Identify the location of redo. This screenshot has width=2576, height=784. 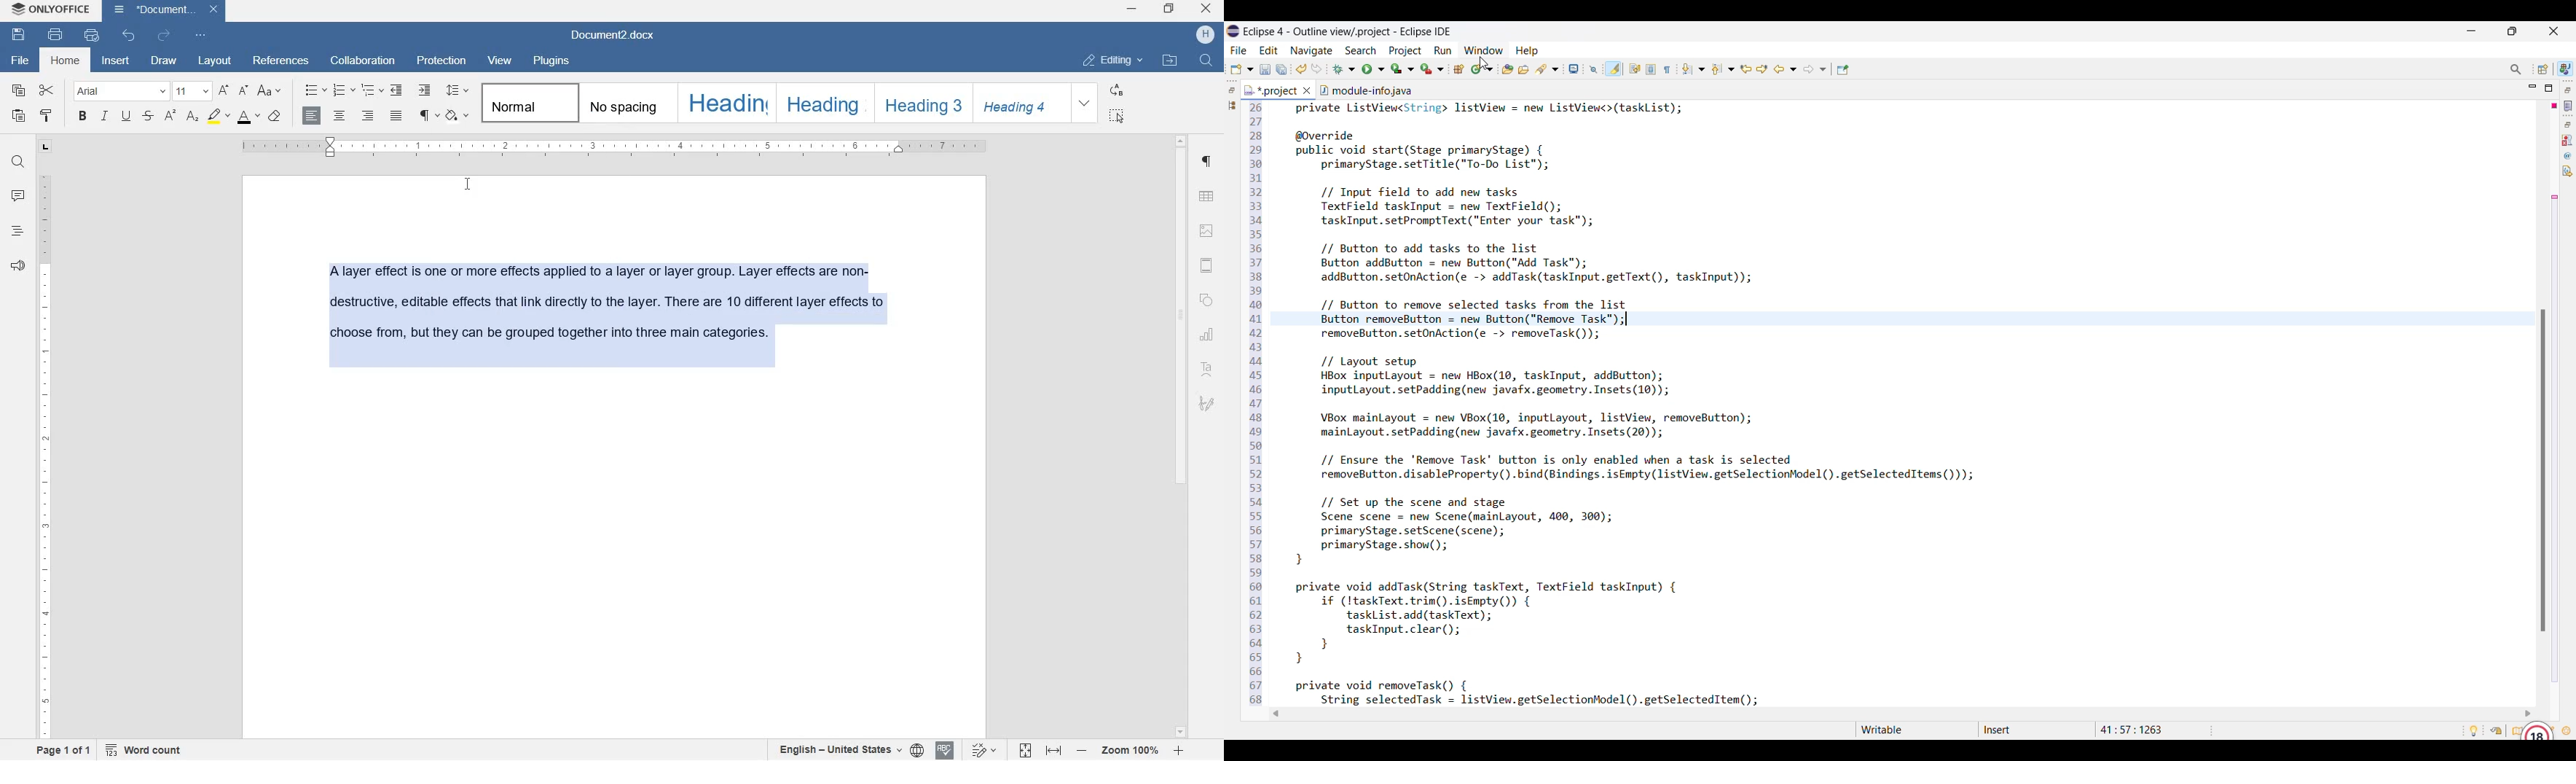
(161, 36).